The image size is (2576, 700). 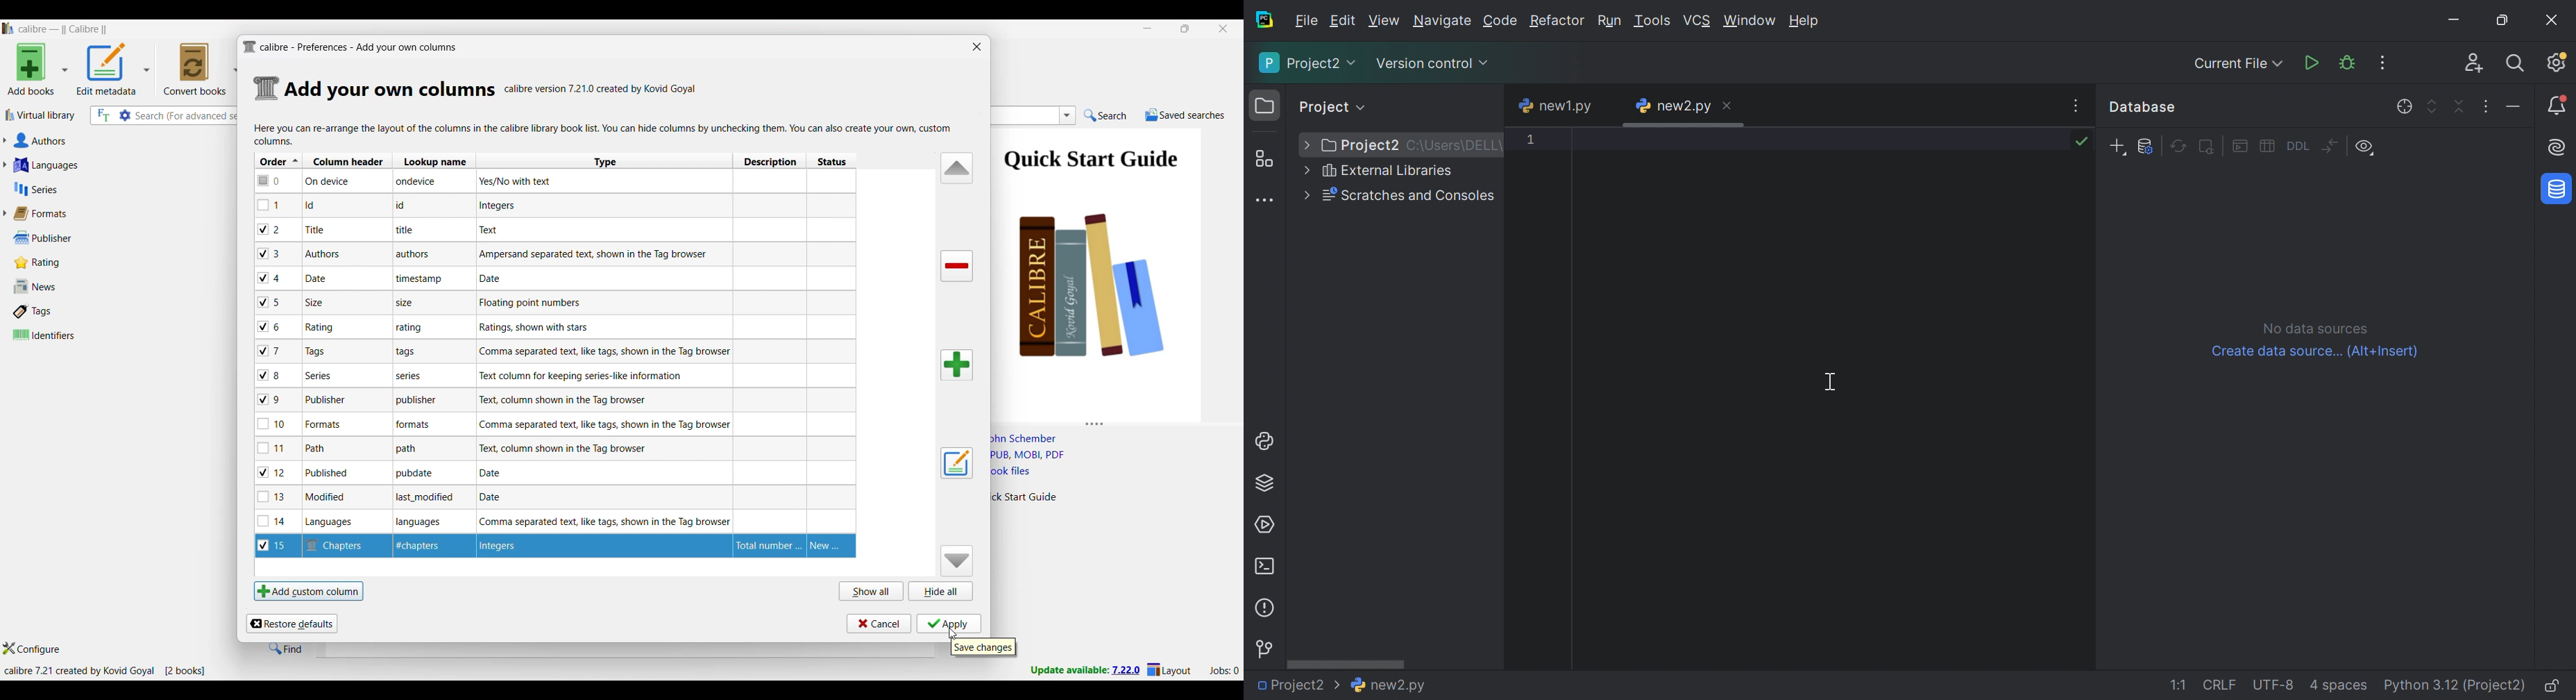 I want to click on Type column, so click(x=604, y=161).